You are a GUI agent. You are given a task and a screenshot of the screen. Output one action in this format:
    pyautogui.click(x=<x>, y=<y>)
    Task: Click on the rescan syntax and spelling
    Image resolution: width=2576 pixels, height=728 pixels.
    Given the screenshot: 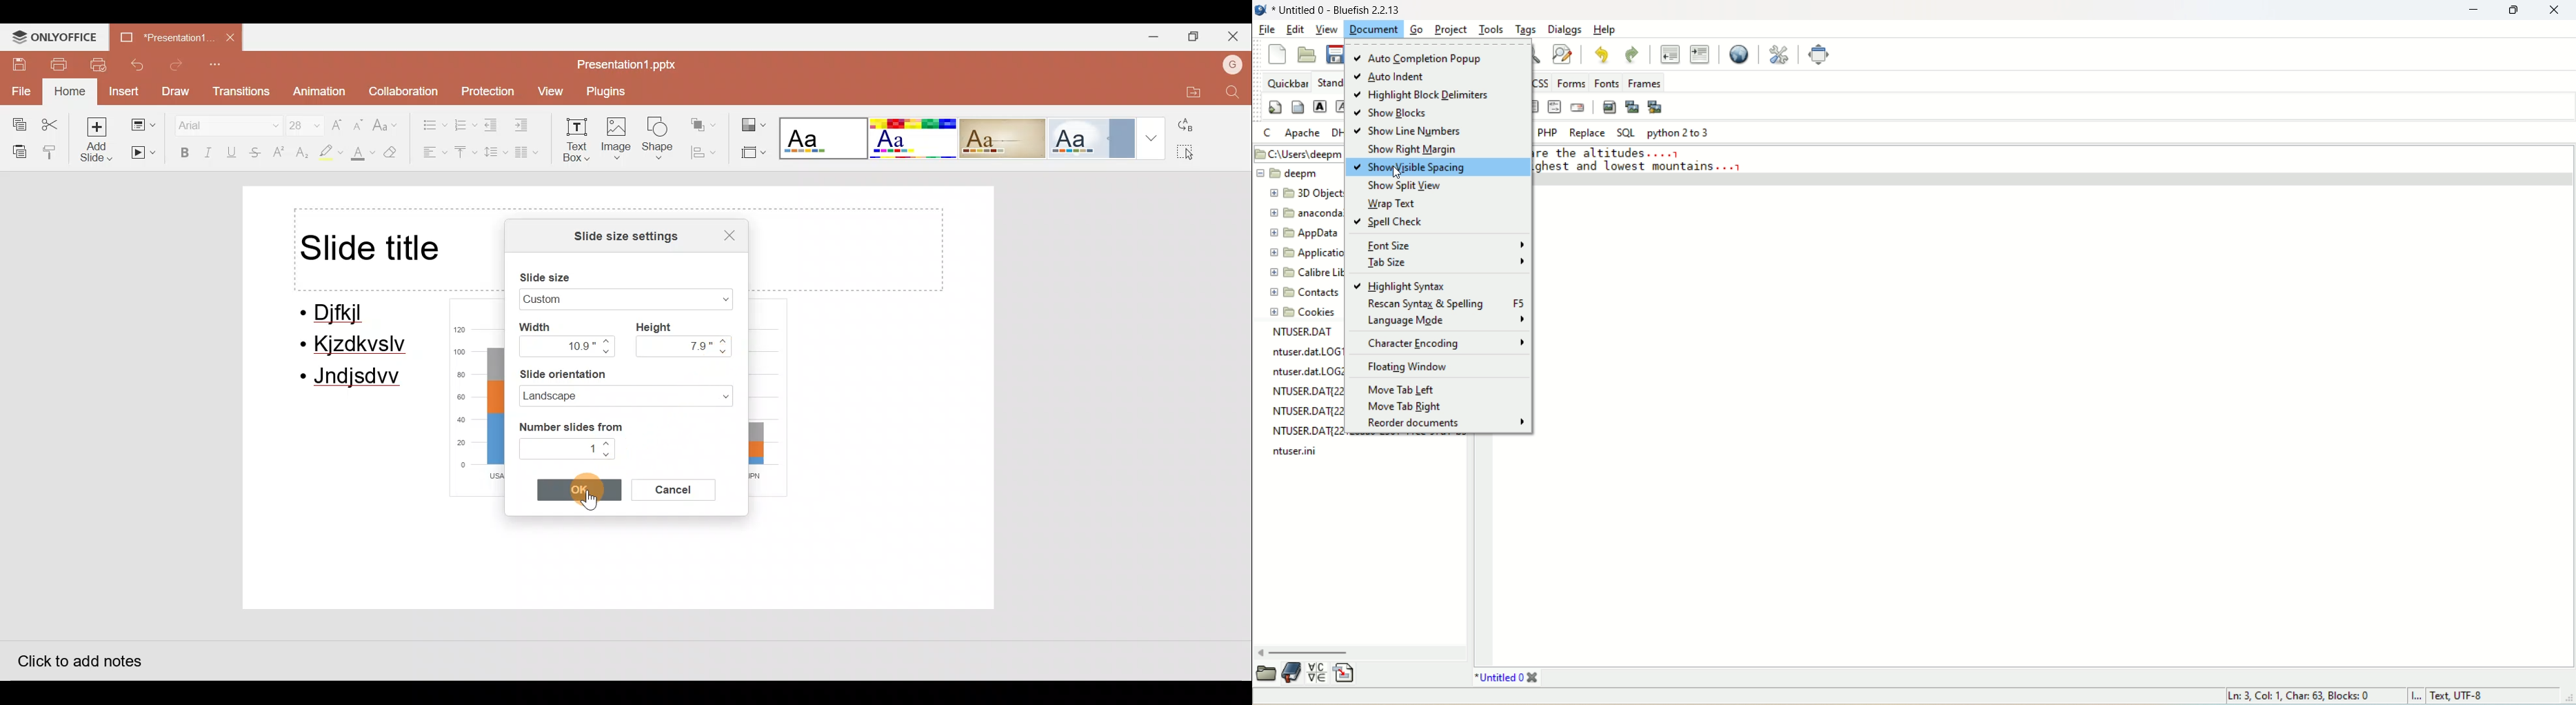 What is the action you would take?
    pyautogui.click(x=1445, y=306)
    